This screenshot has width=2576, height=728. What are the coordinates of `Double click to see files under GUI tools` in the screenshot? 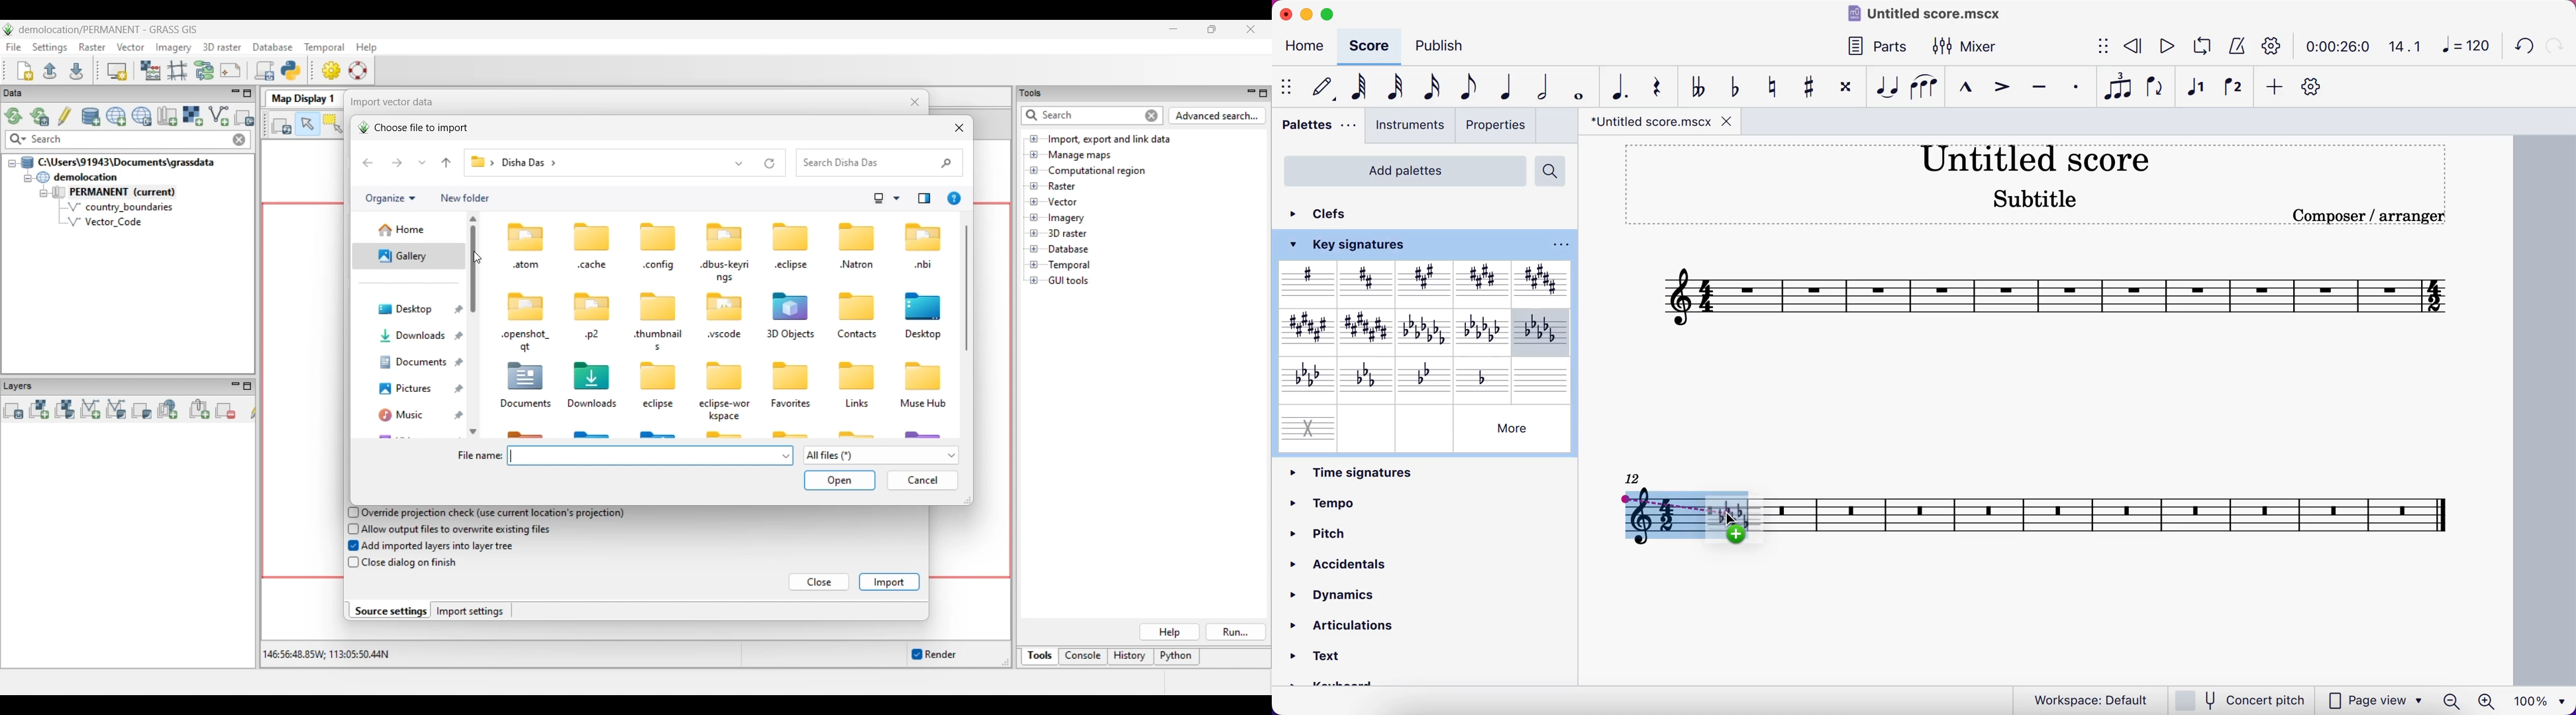 It's located at (1069, 281).